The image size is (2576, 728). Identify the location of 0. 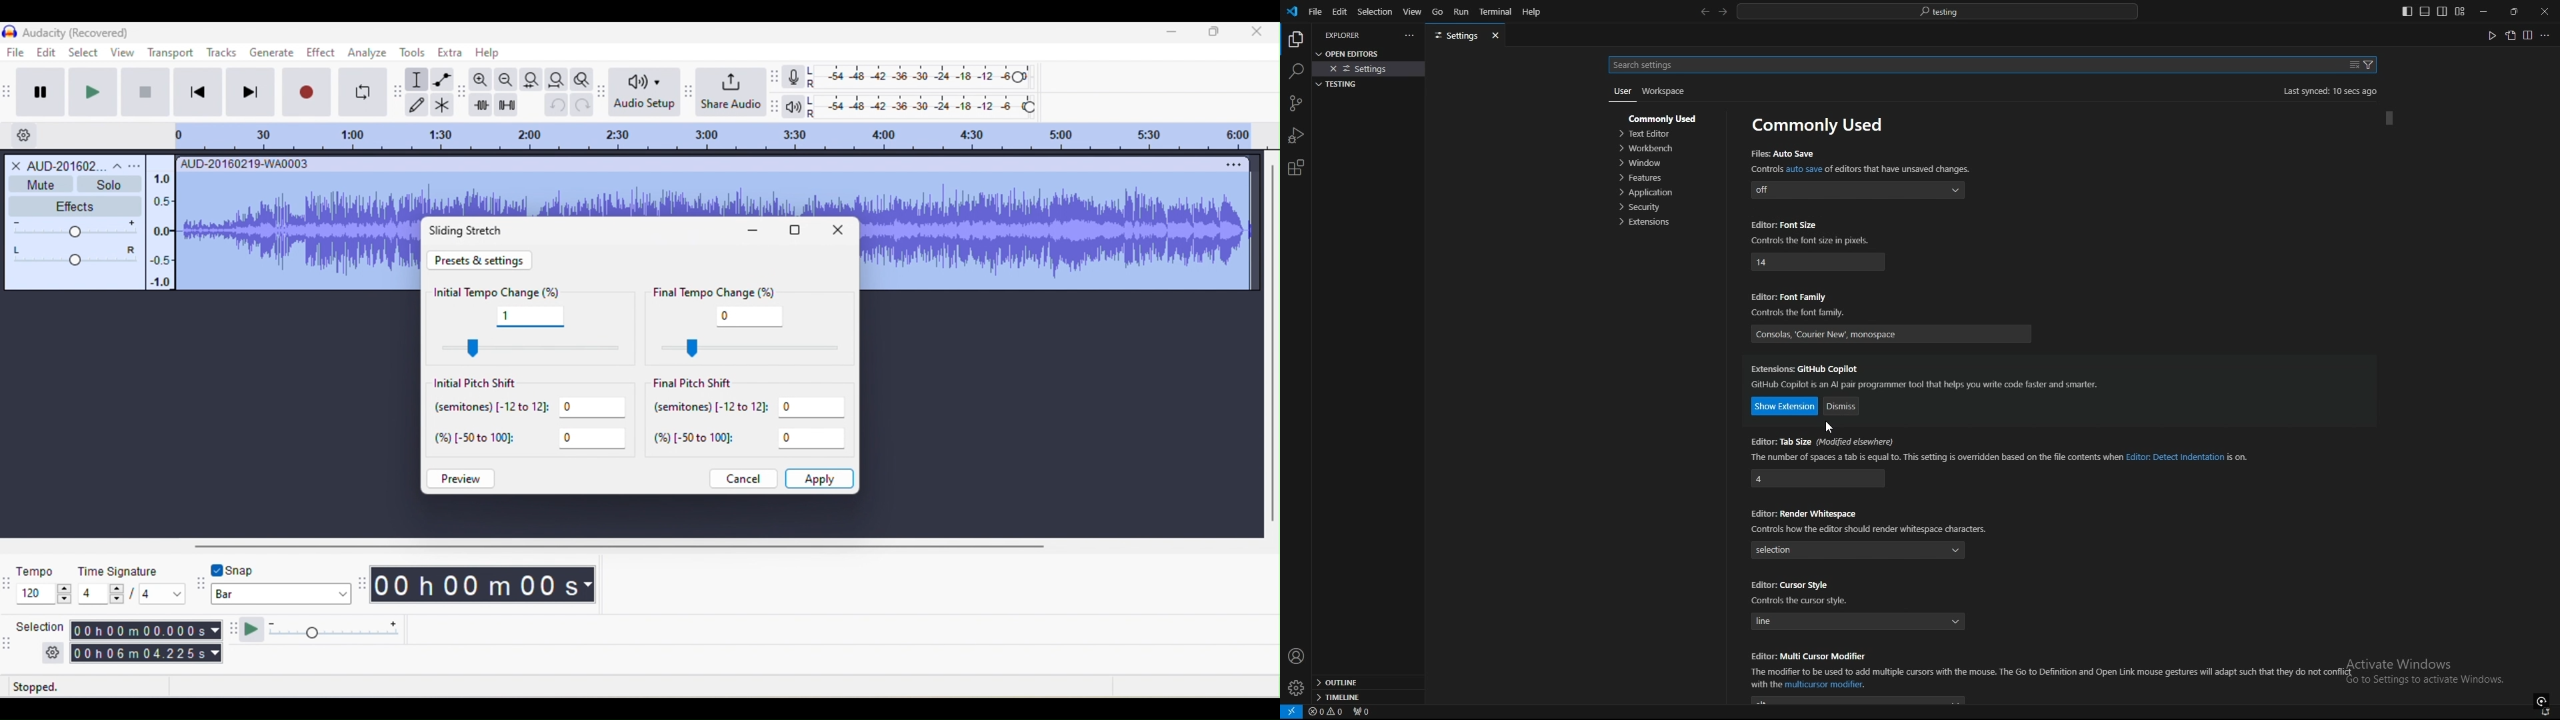
(751, 316).